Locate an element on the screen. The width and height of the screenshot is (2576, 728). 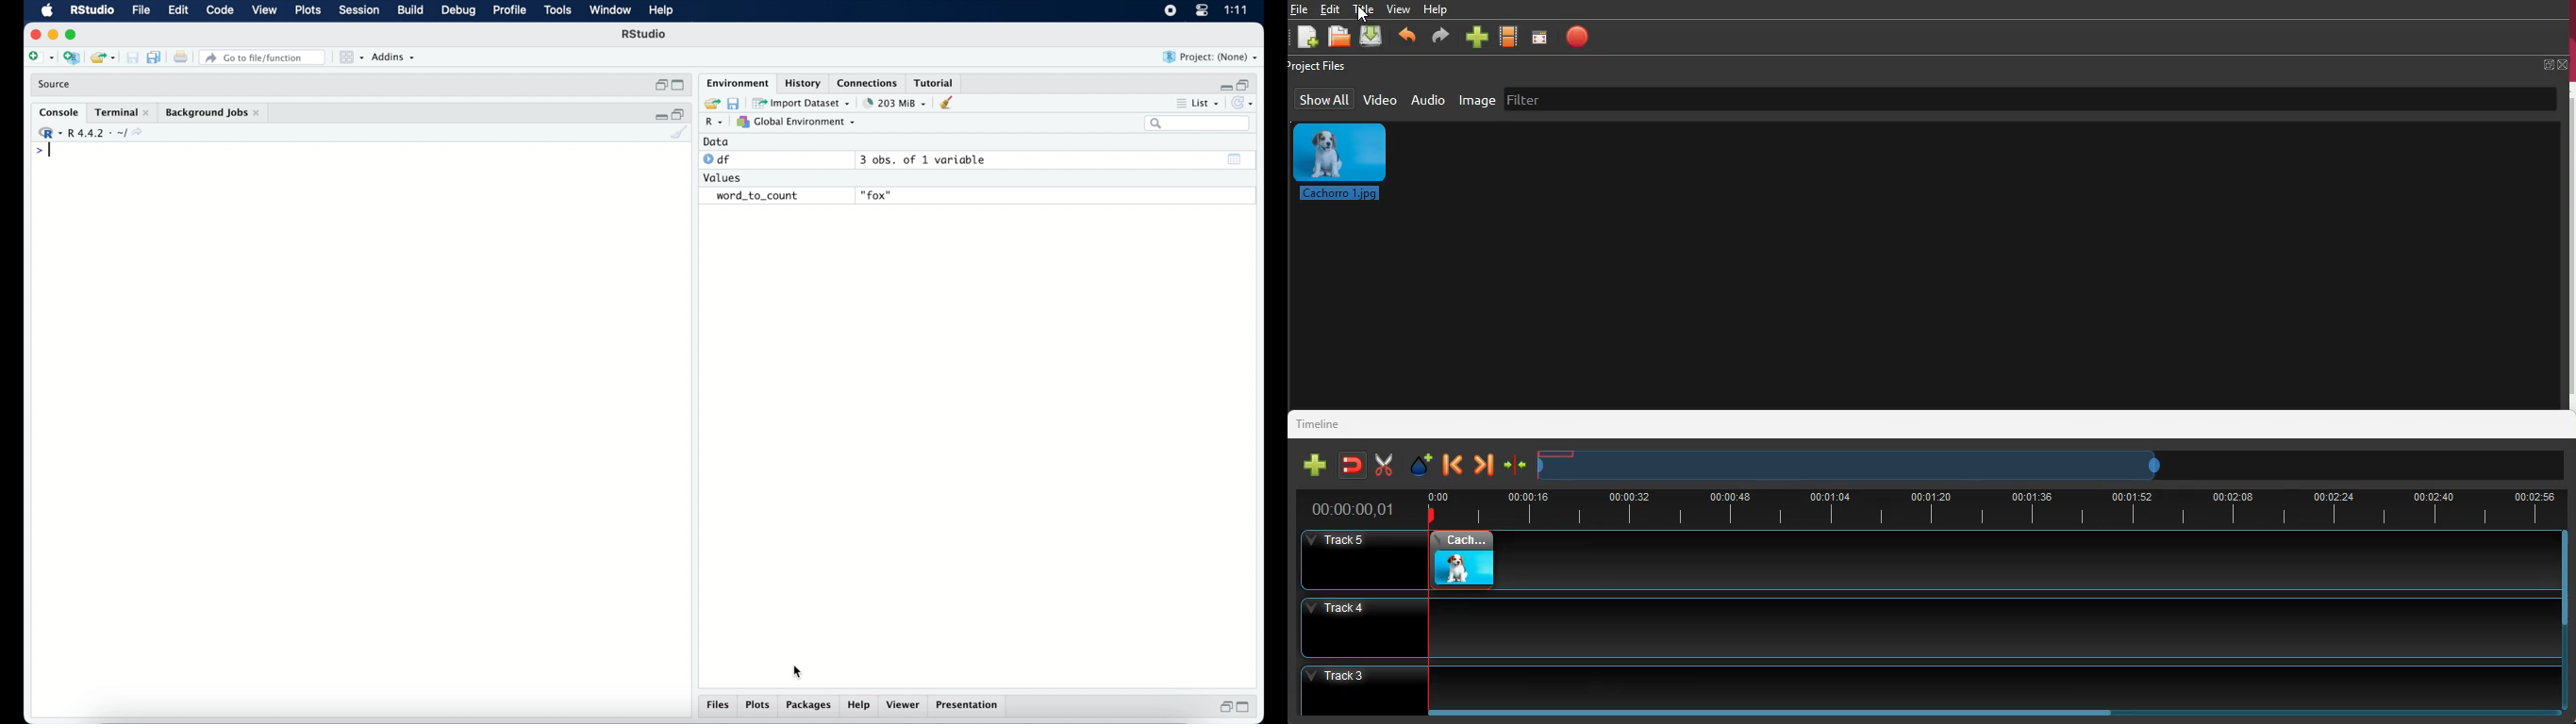
load existing project is located at coordinates (105, 58).